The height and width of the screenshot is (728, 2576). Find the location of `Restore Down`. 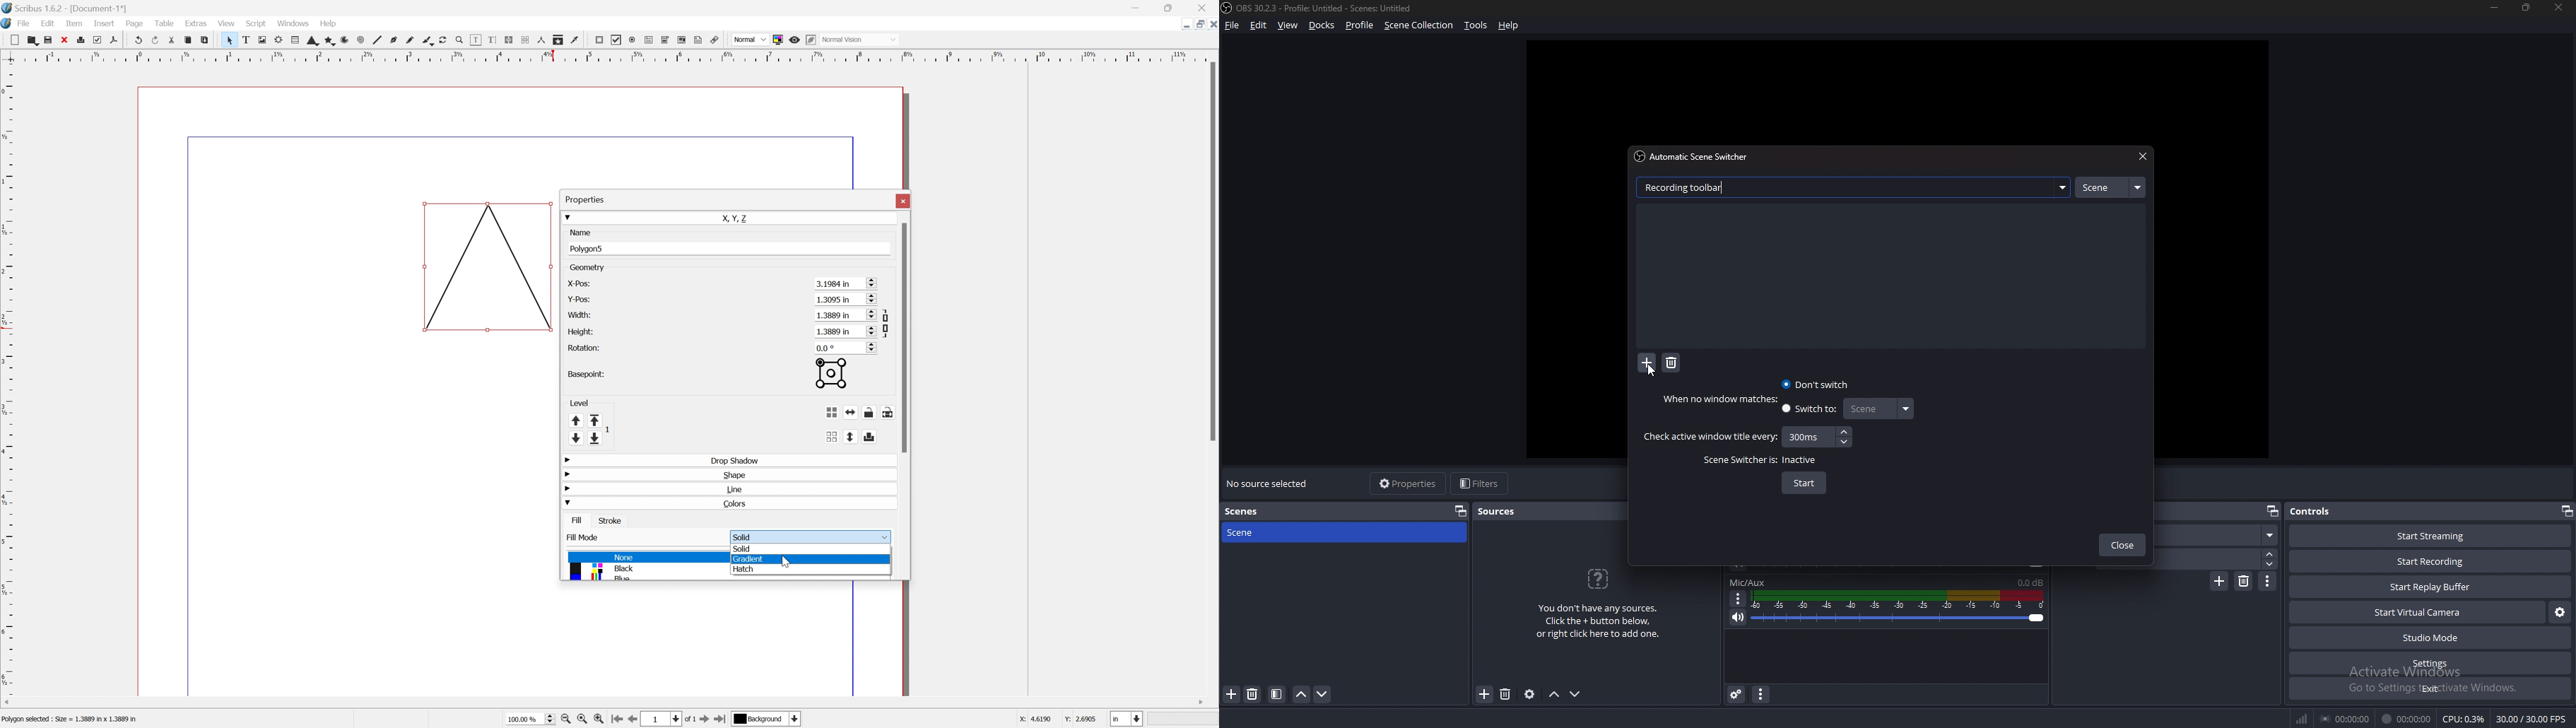

Restore Down is located at coordinates (1172, 7).